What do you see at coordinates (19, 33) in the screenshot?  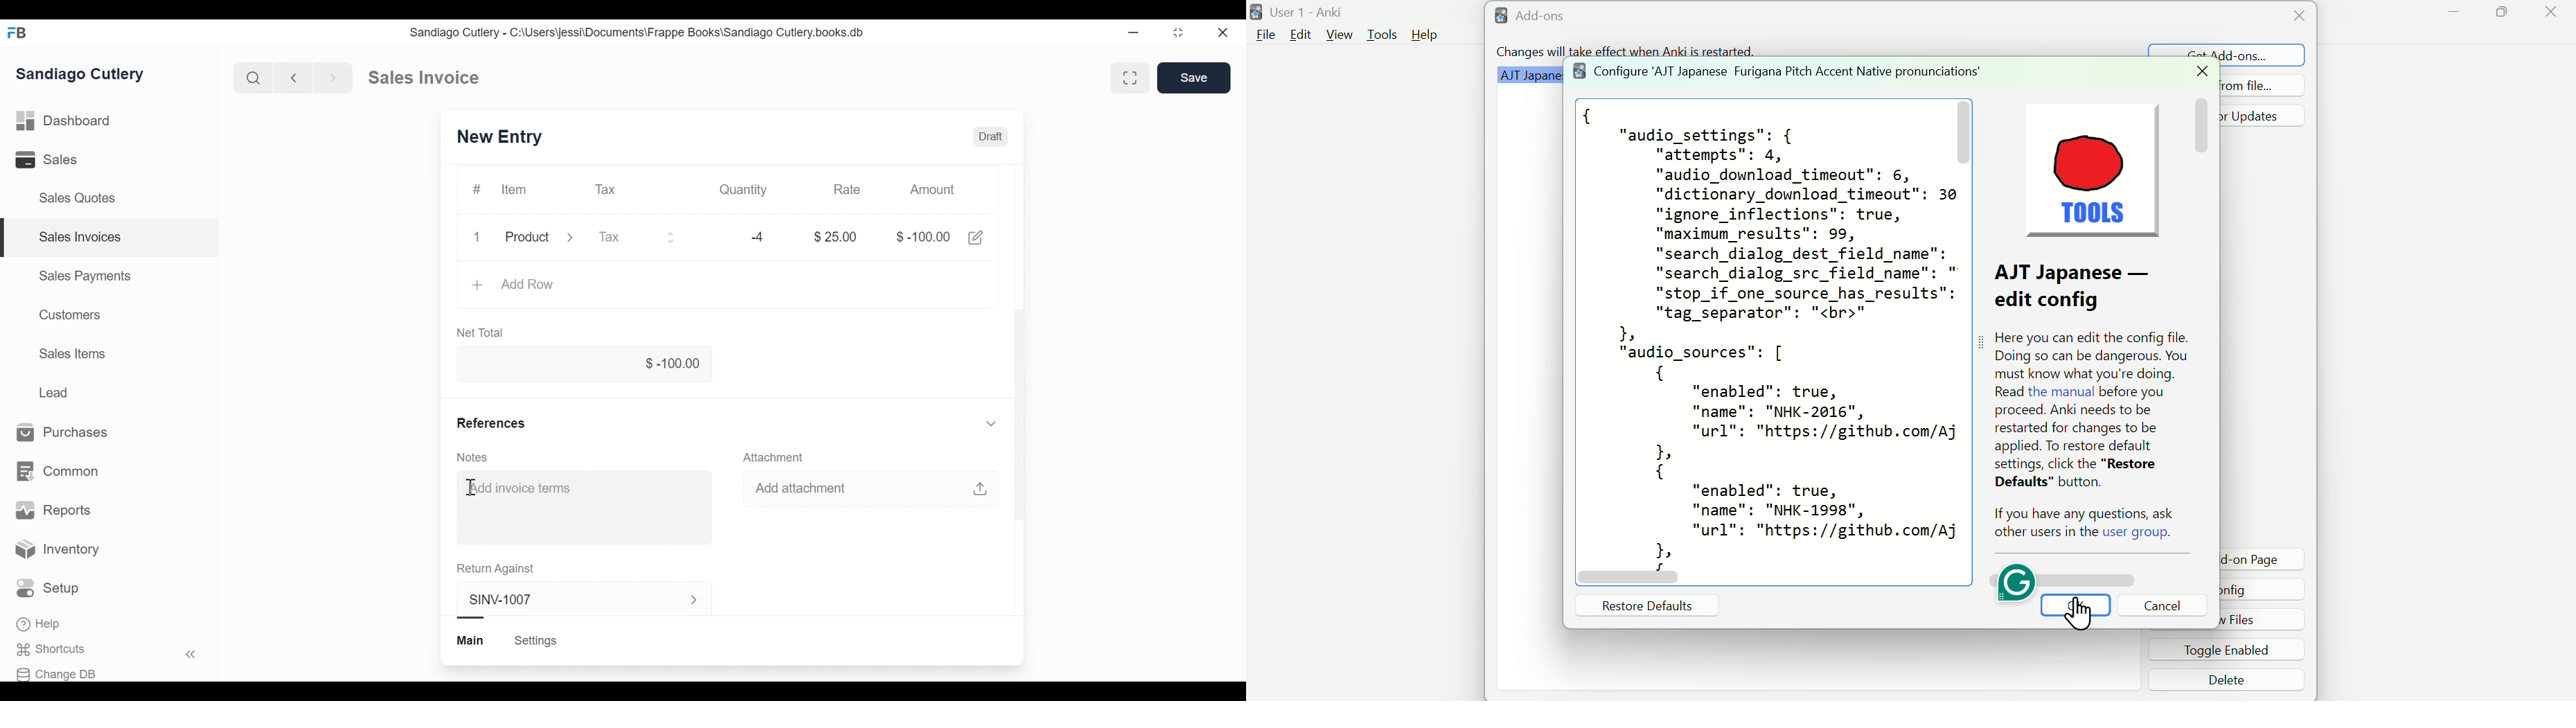 I see `FB` at bounding box center [19, 33].